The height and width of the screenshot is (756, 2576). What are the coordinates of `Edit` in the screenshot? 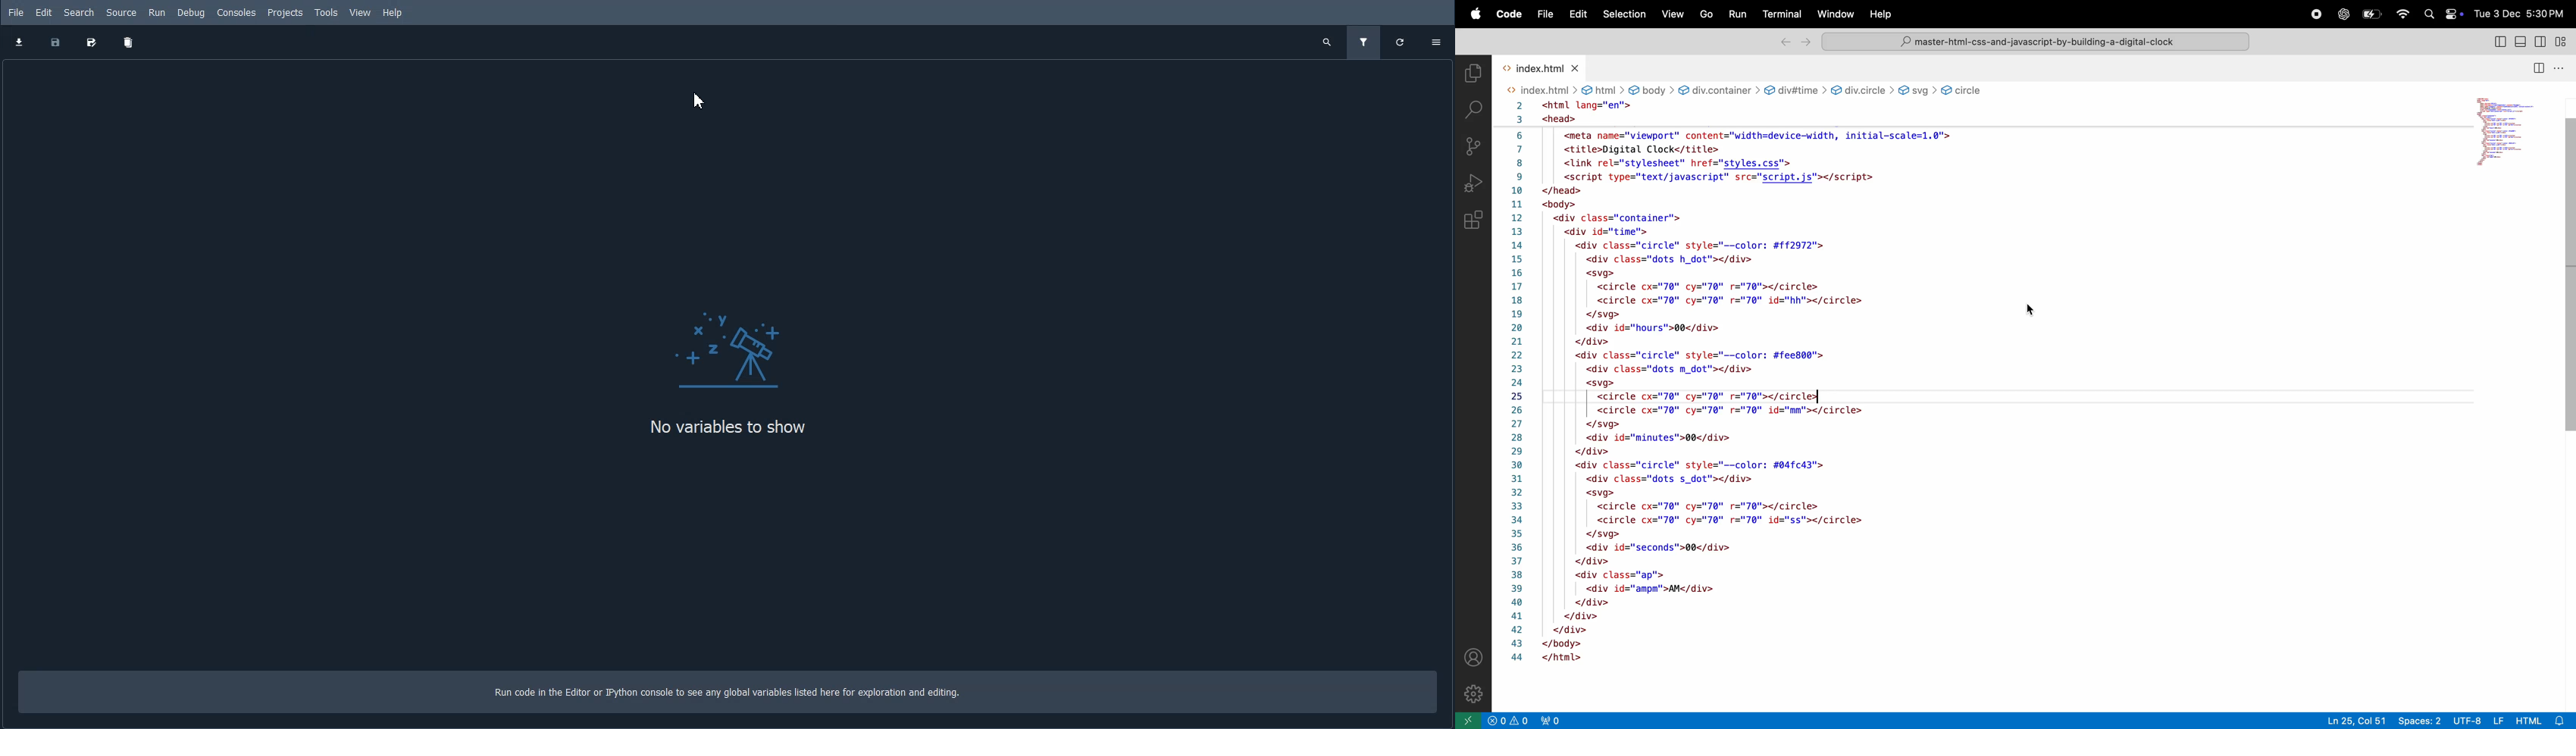 It's located at (45, 12).